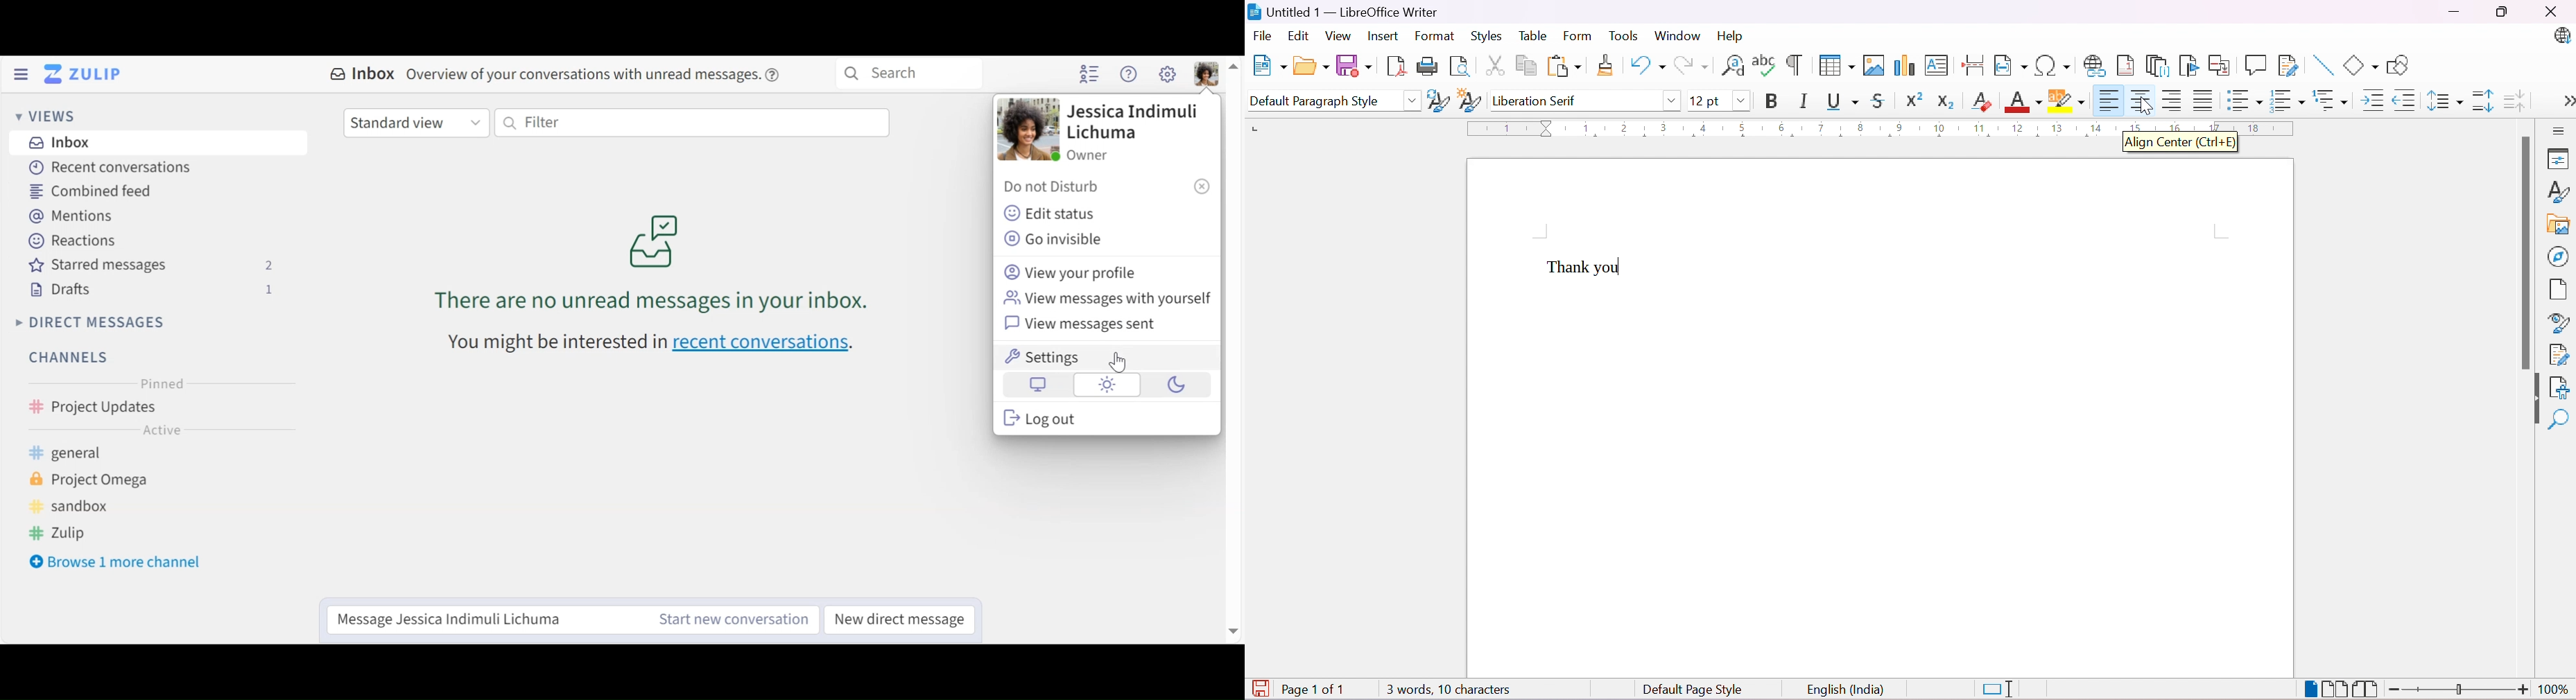 The image size is (2576, 700). Describe the element at coordinates (694, 123) in the screenshot. I see `Filter by text` at that location.